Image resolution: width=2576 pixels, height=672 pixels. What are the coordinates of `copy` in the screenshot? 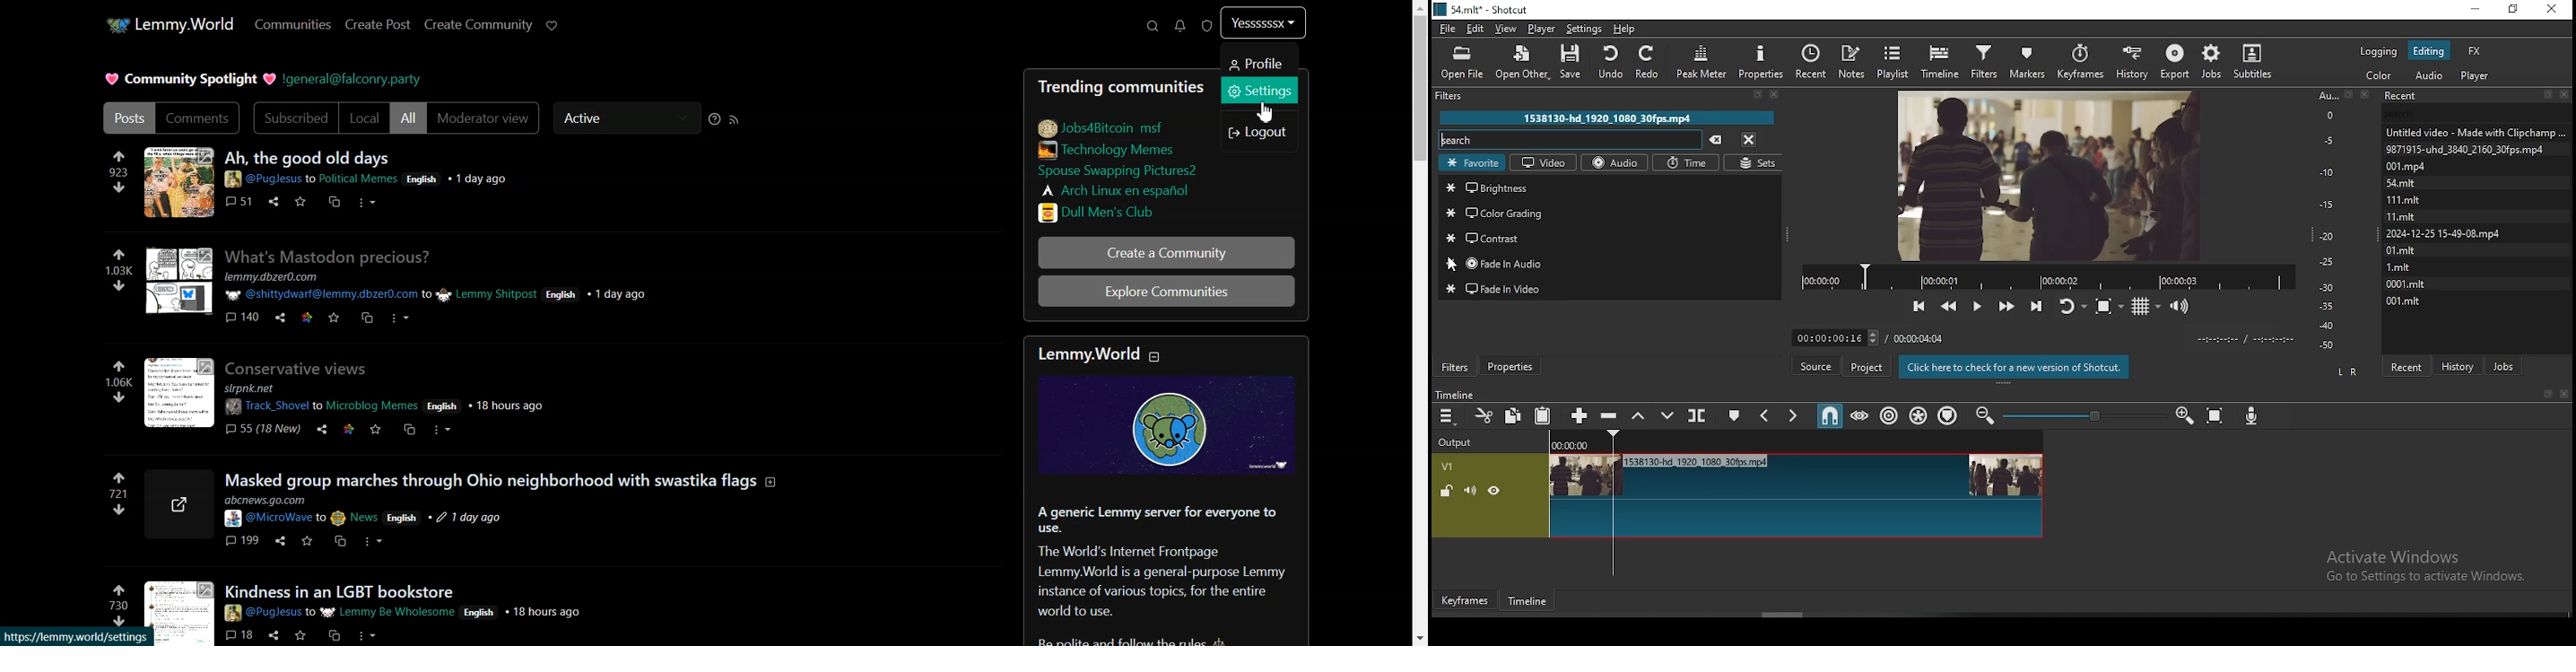 It's located at (1515, 416).